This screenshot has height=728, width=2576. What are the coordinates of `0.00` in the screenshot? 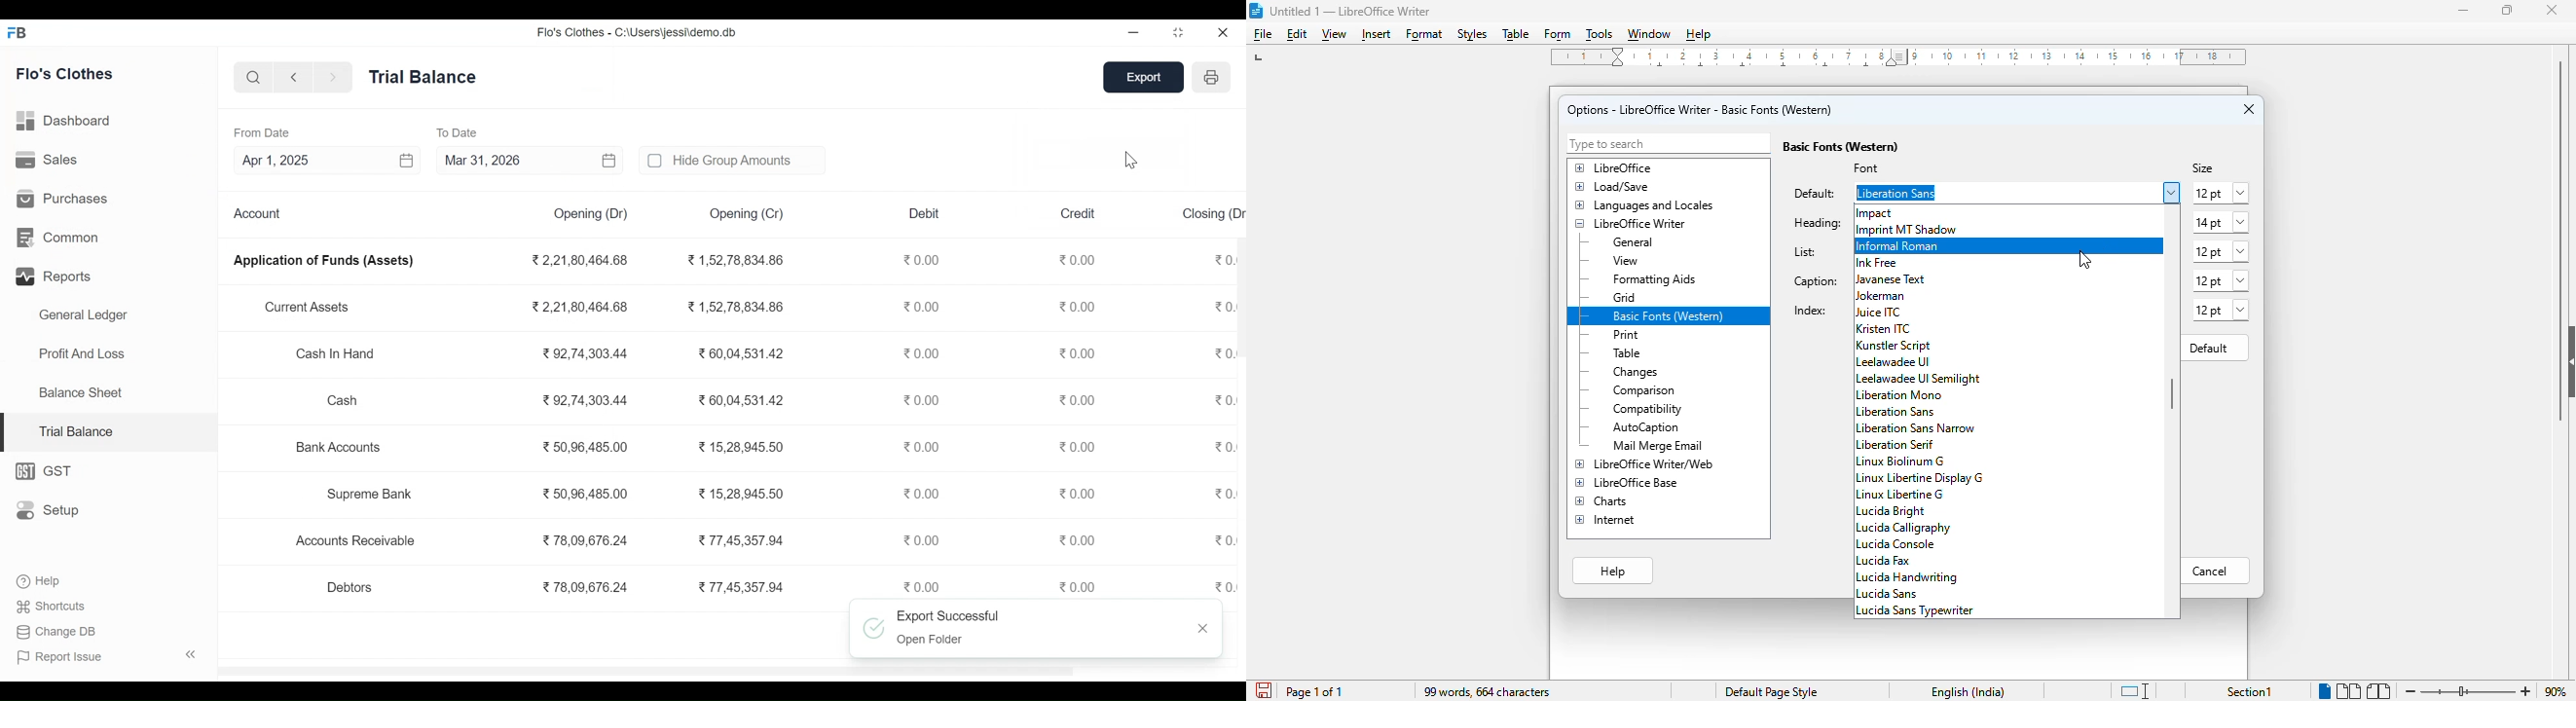 It's located at (1224, 307).